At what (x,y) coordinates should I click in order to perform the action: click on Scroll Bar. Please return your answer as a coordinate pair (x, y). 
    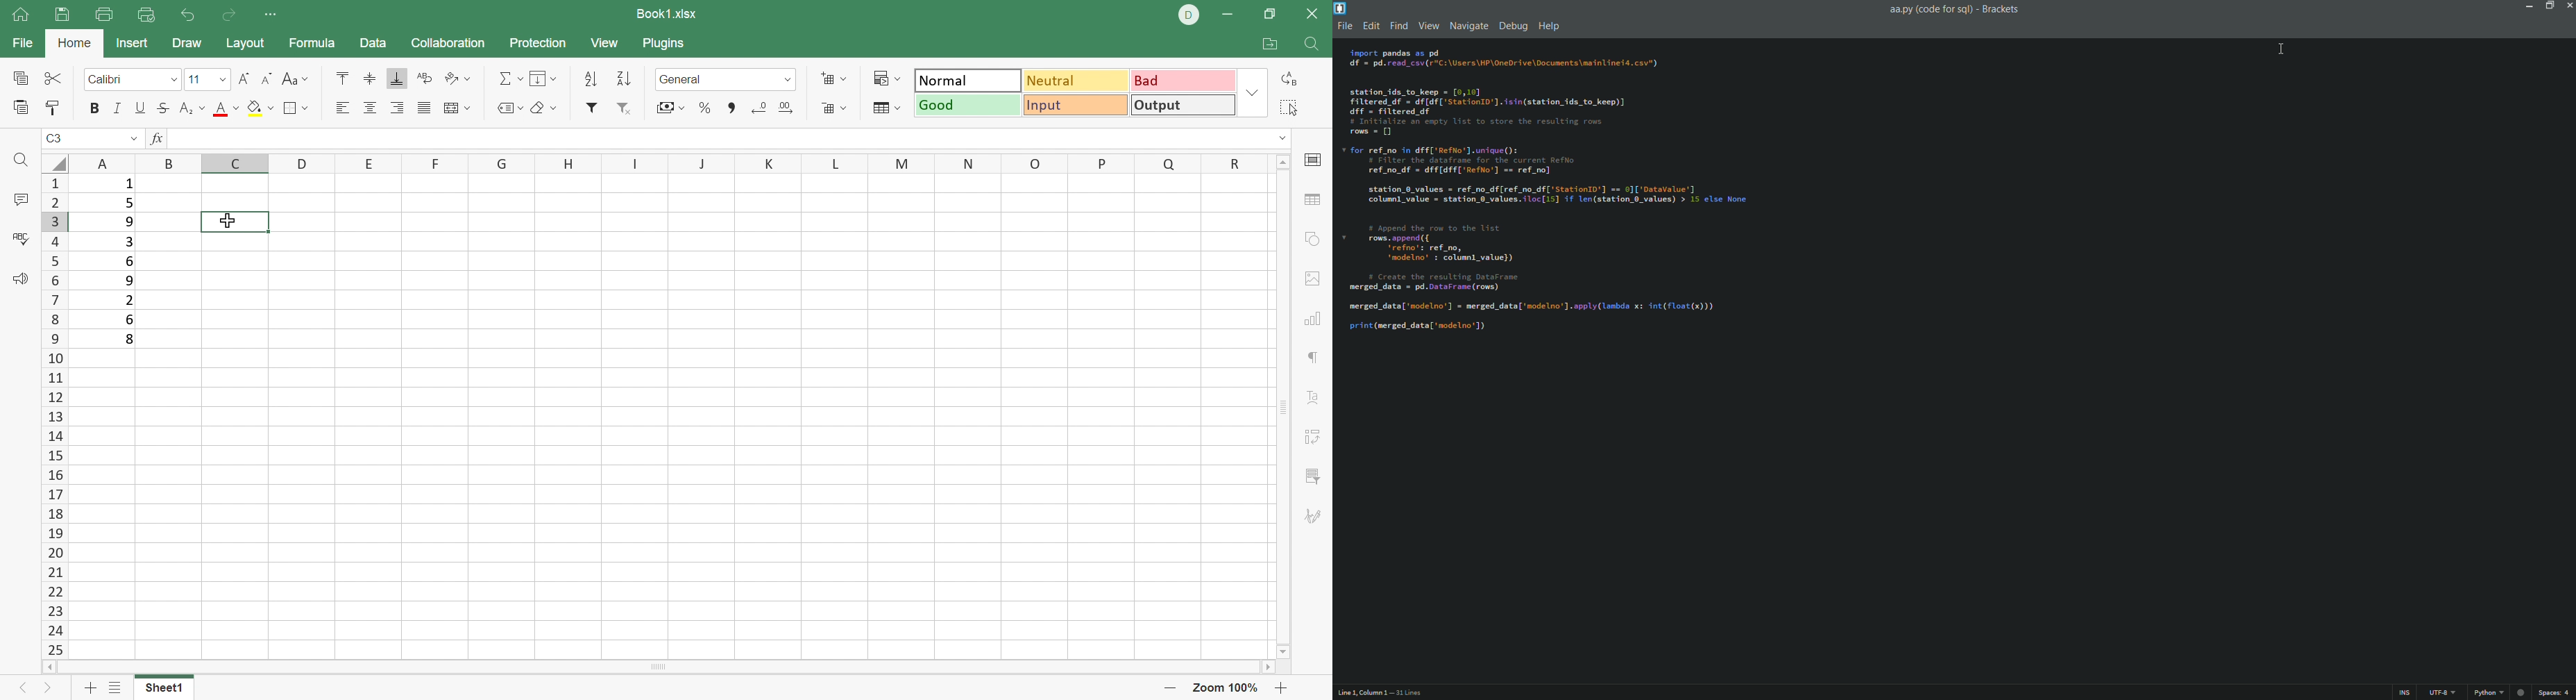
    Looking at the image, I should click on (657, 668).